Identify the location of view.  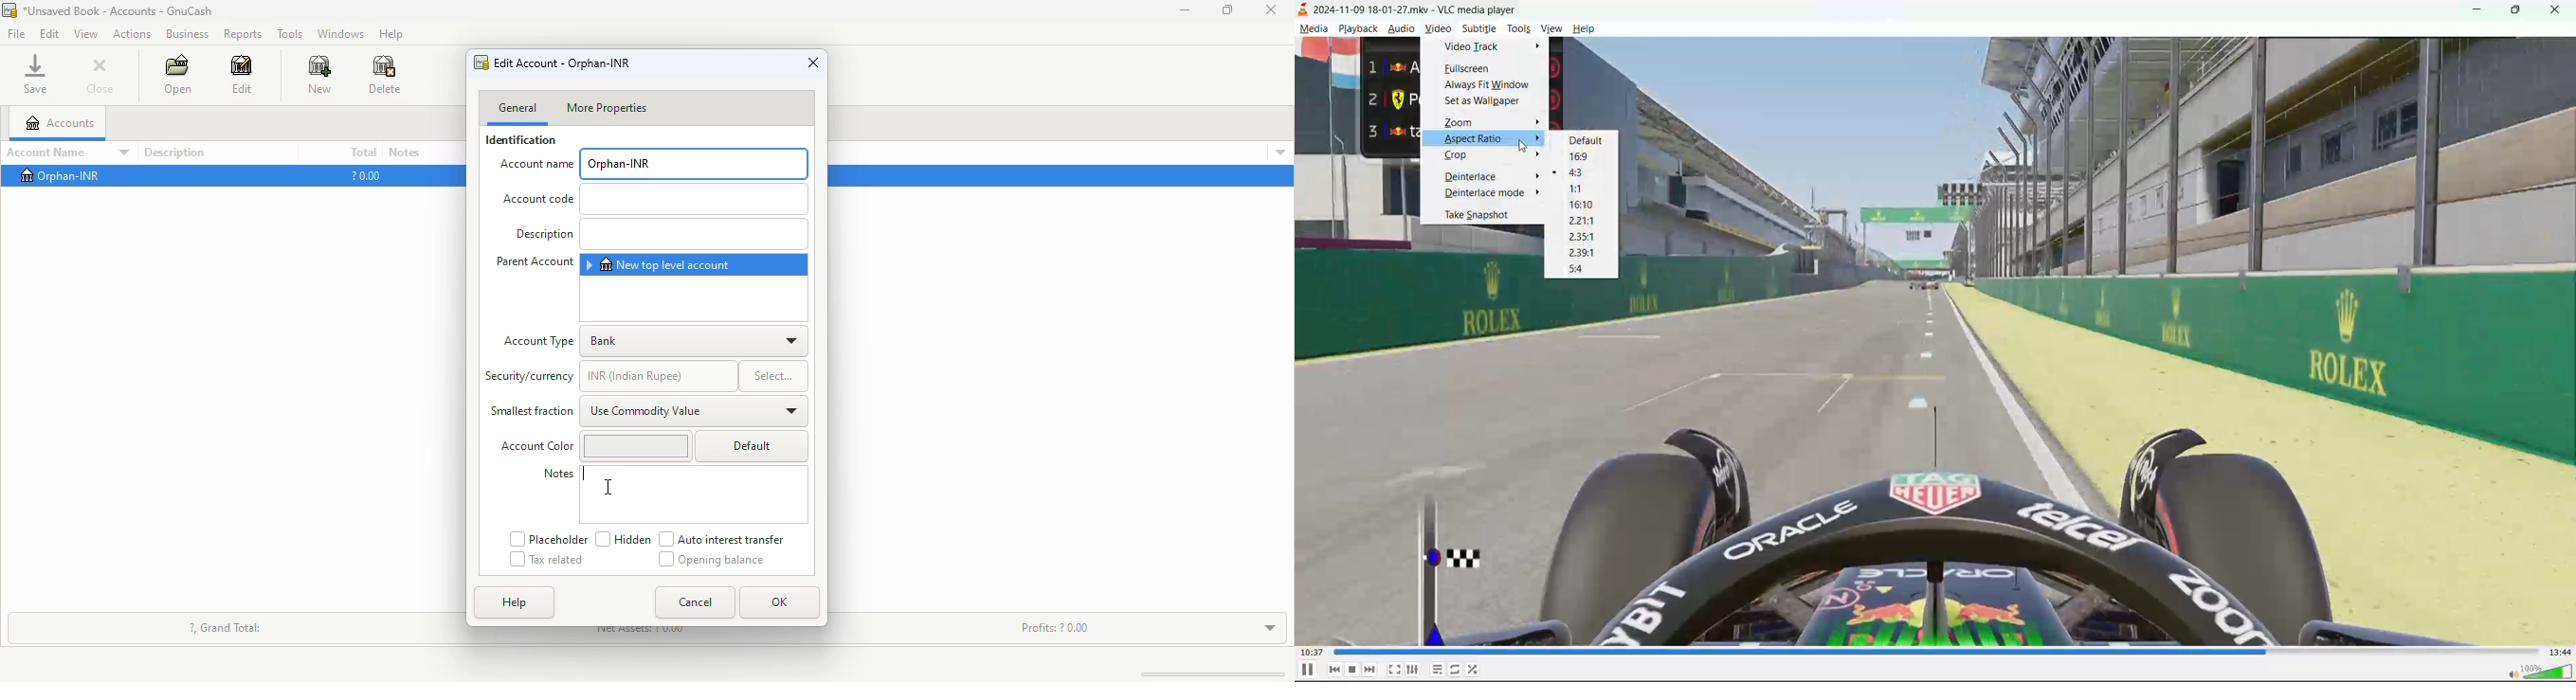
(1551, 28).